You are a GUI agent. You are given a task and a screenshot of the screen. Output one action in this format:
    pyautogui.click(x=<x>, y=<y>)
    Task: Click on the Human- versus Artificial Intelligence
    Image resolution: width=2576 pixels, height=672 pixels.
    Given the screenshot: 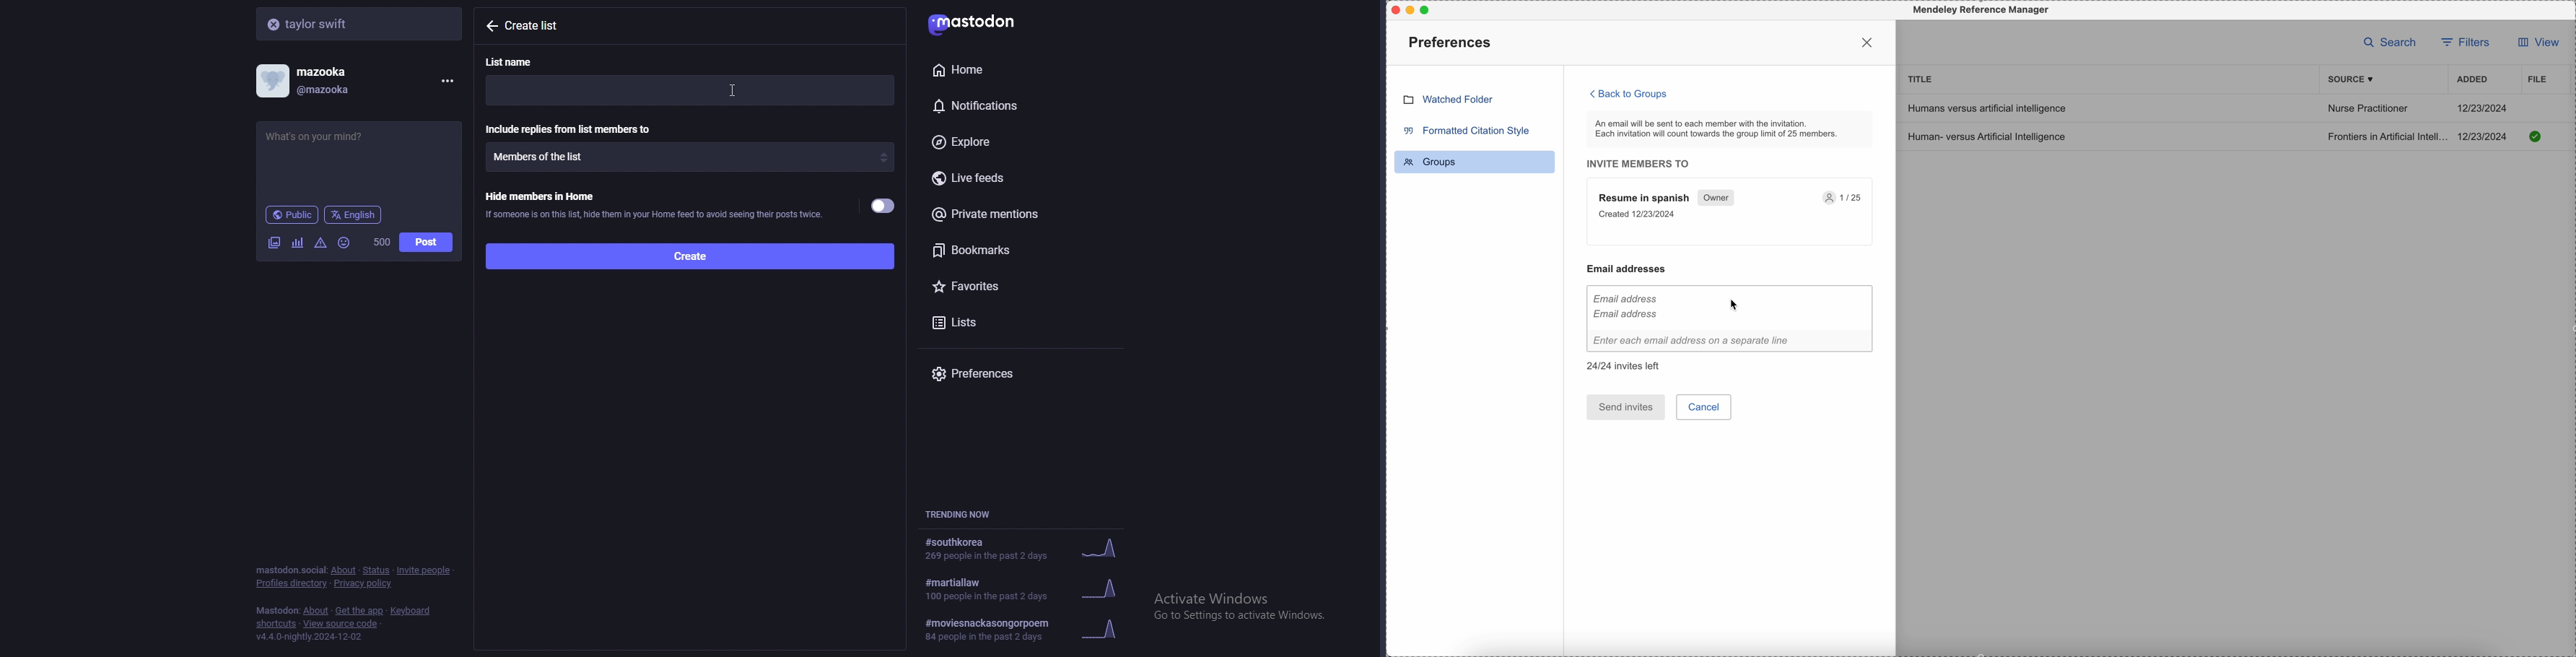 What is the action you would take?
    pyautogui.click(x=1989, y=136)
    